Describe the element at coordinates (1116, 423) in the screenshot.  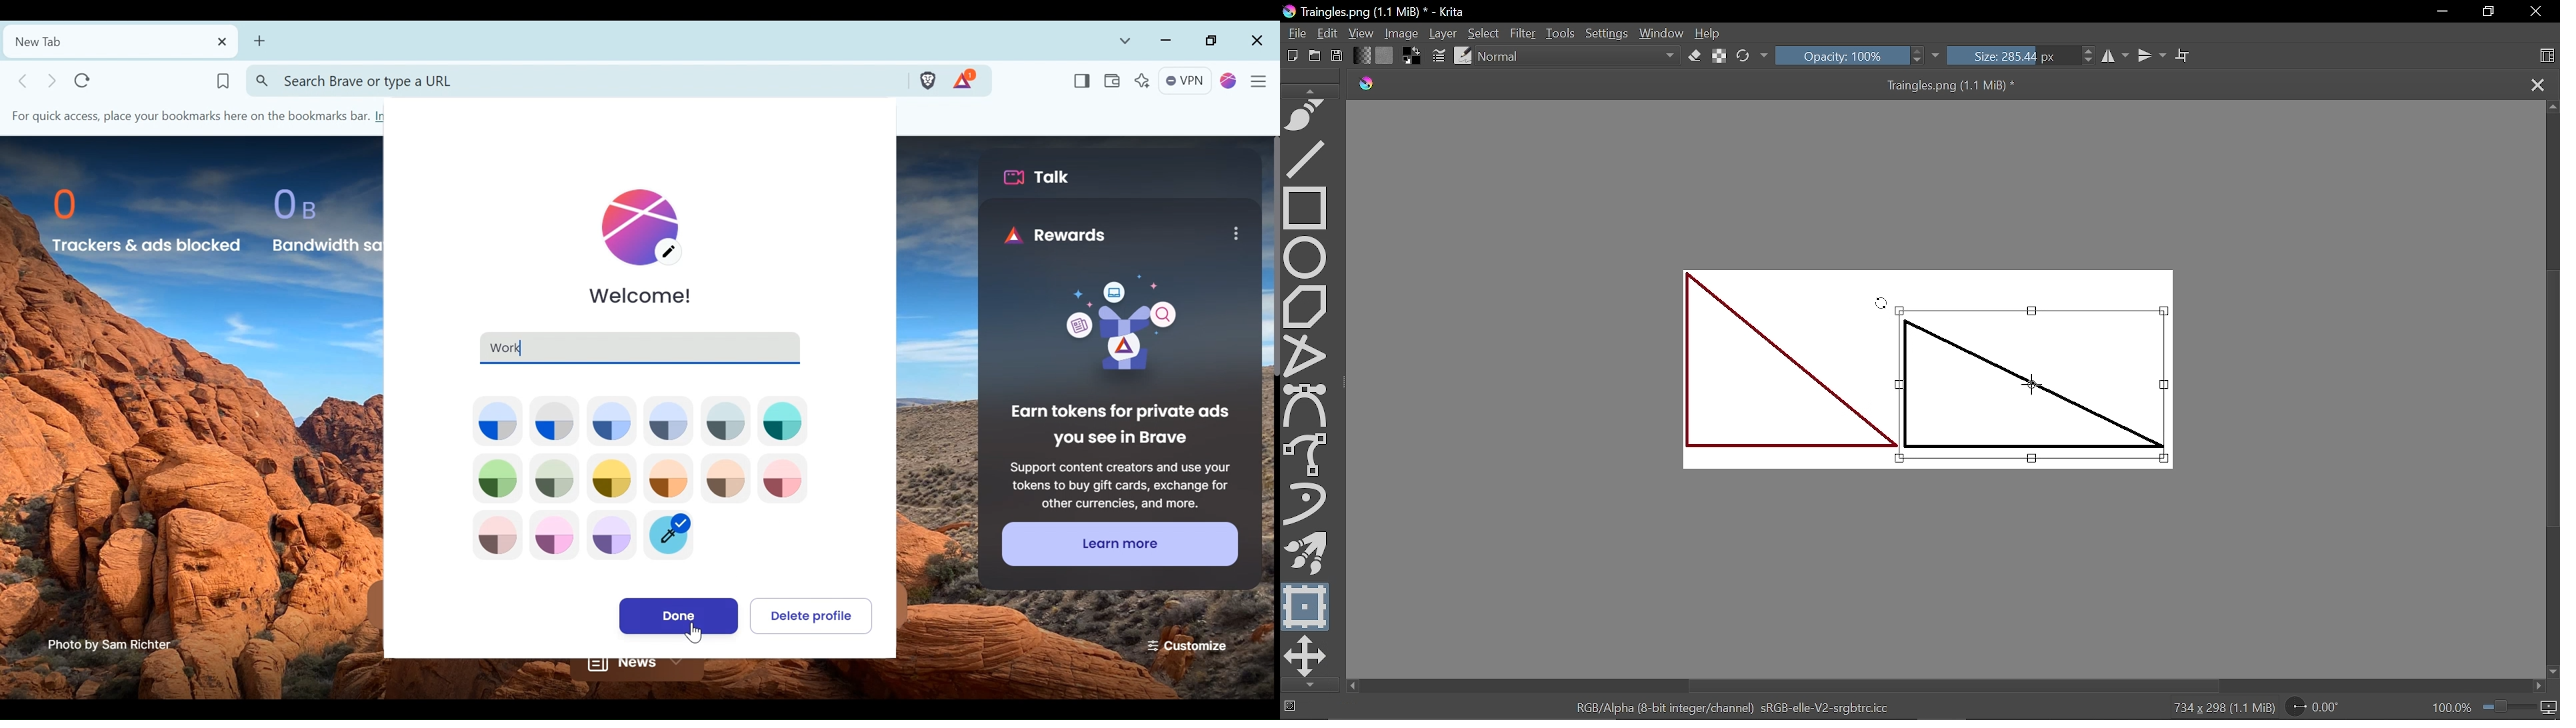
I see `Earn tokens for private ads you see in Brave` at that location.